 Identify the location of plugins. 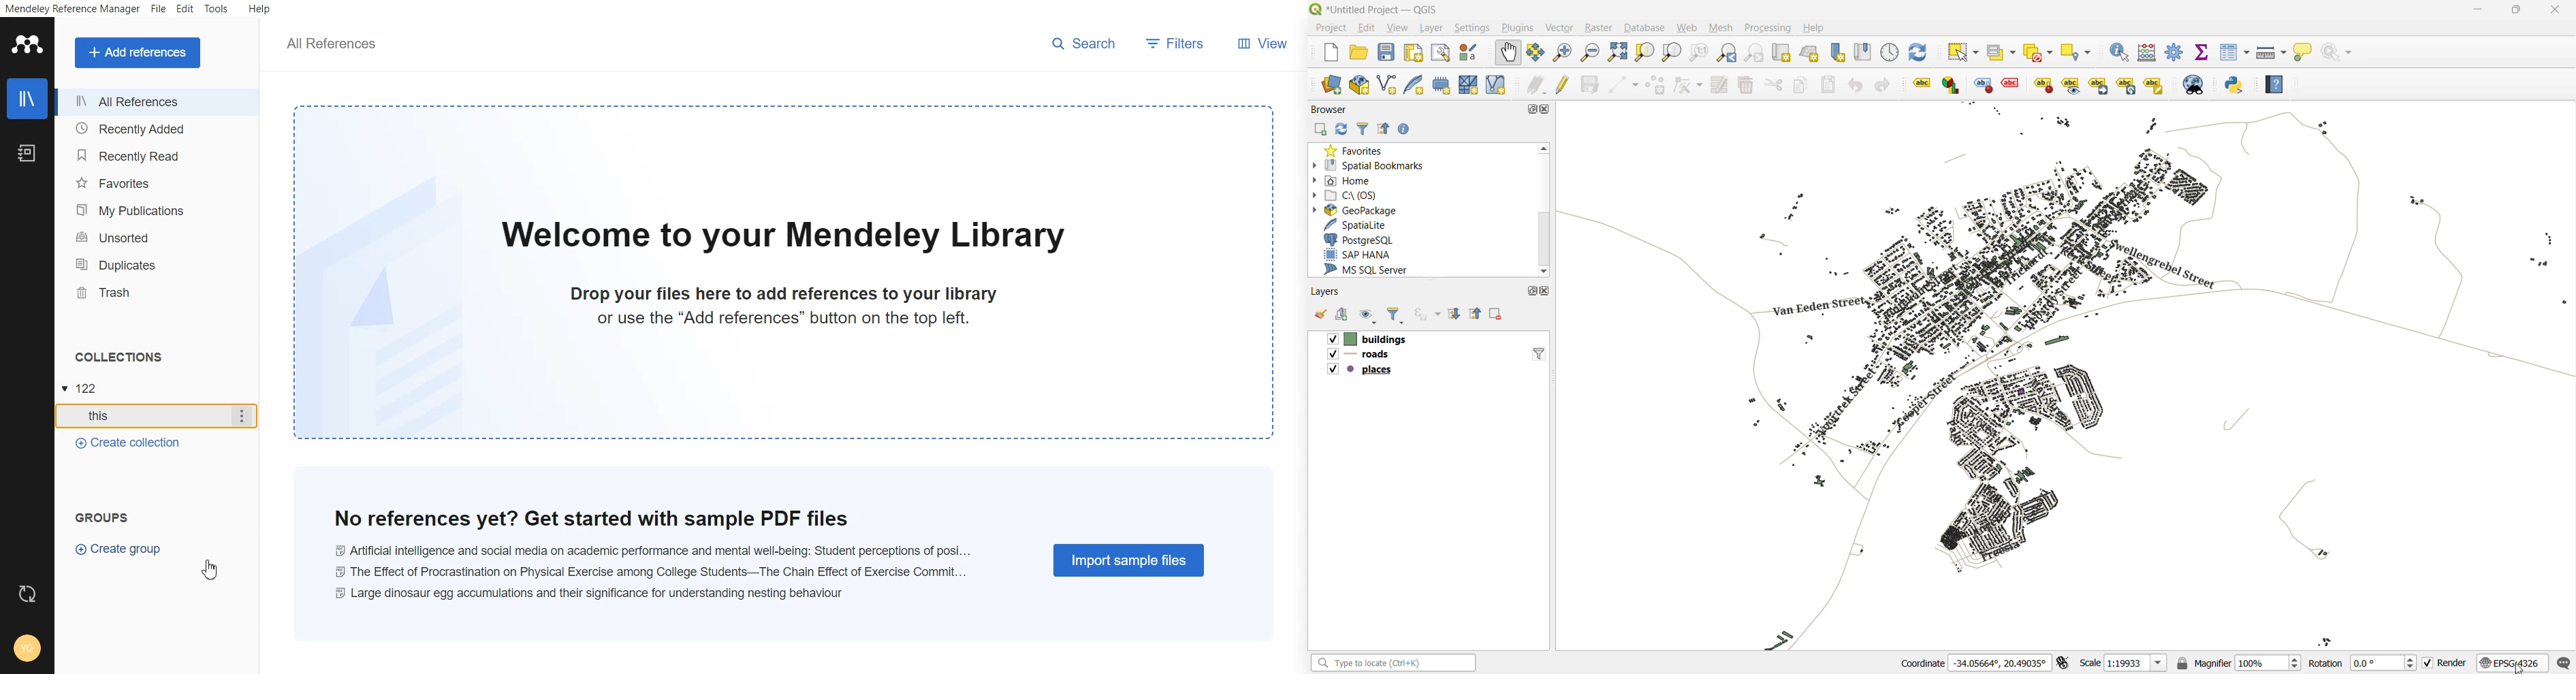
(1516, 29).